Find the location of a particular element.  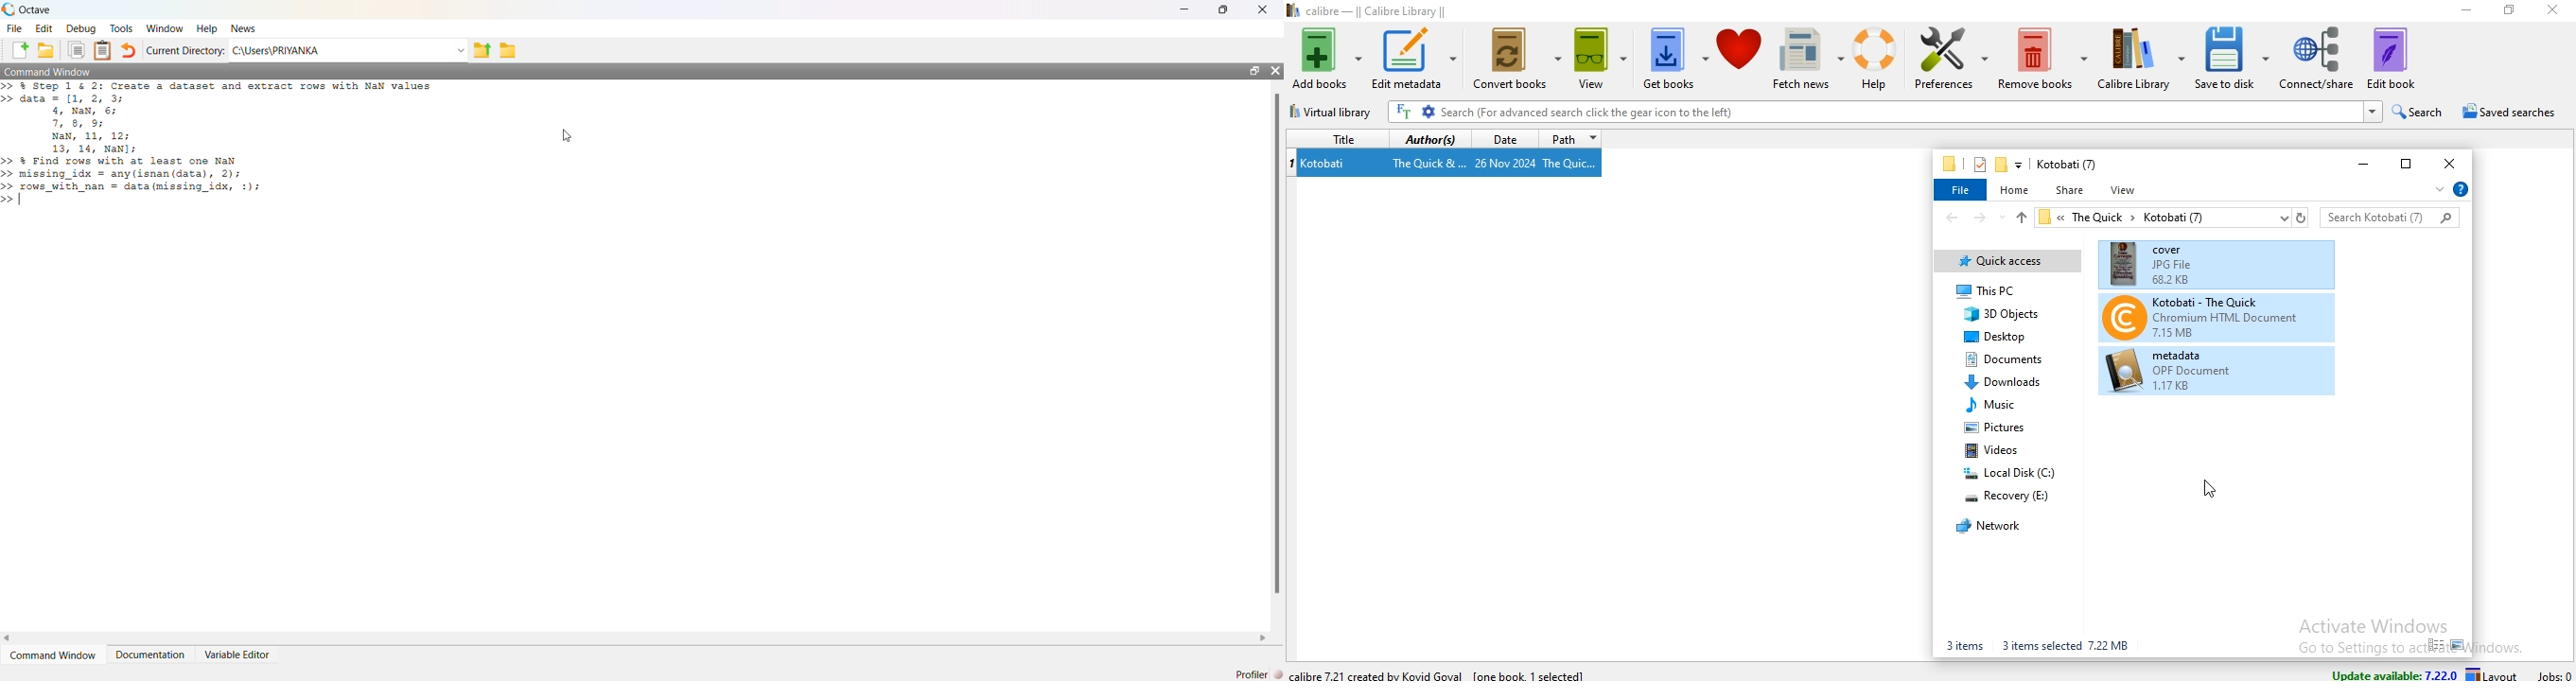

file manager logo is located at coordinates (1951, 164).